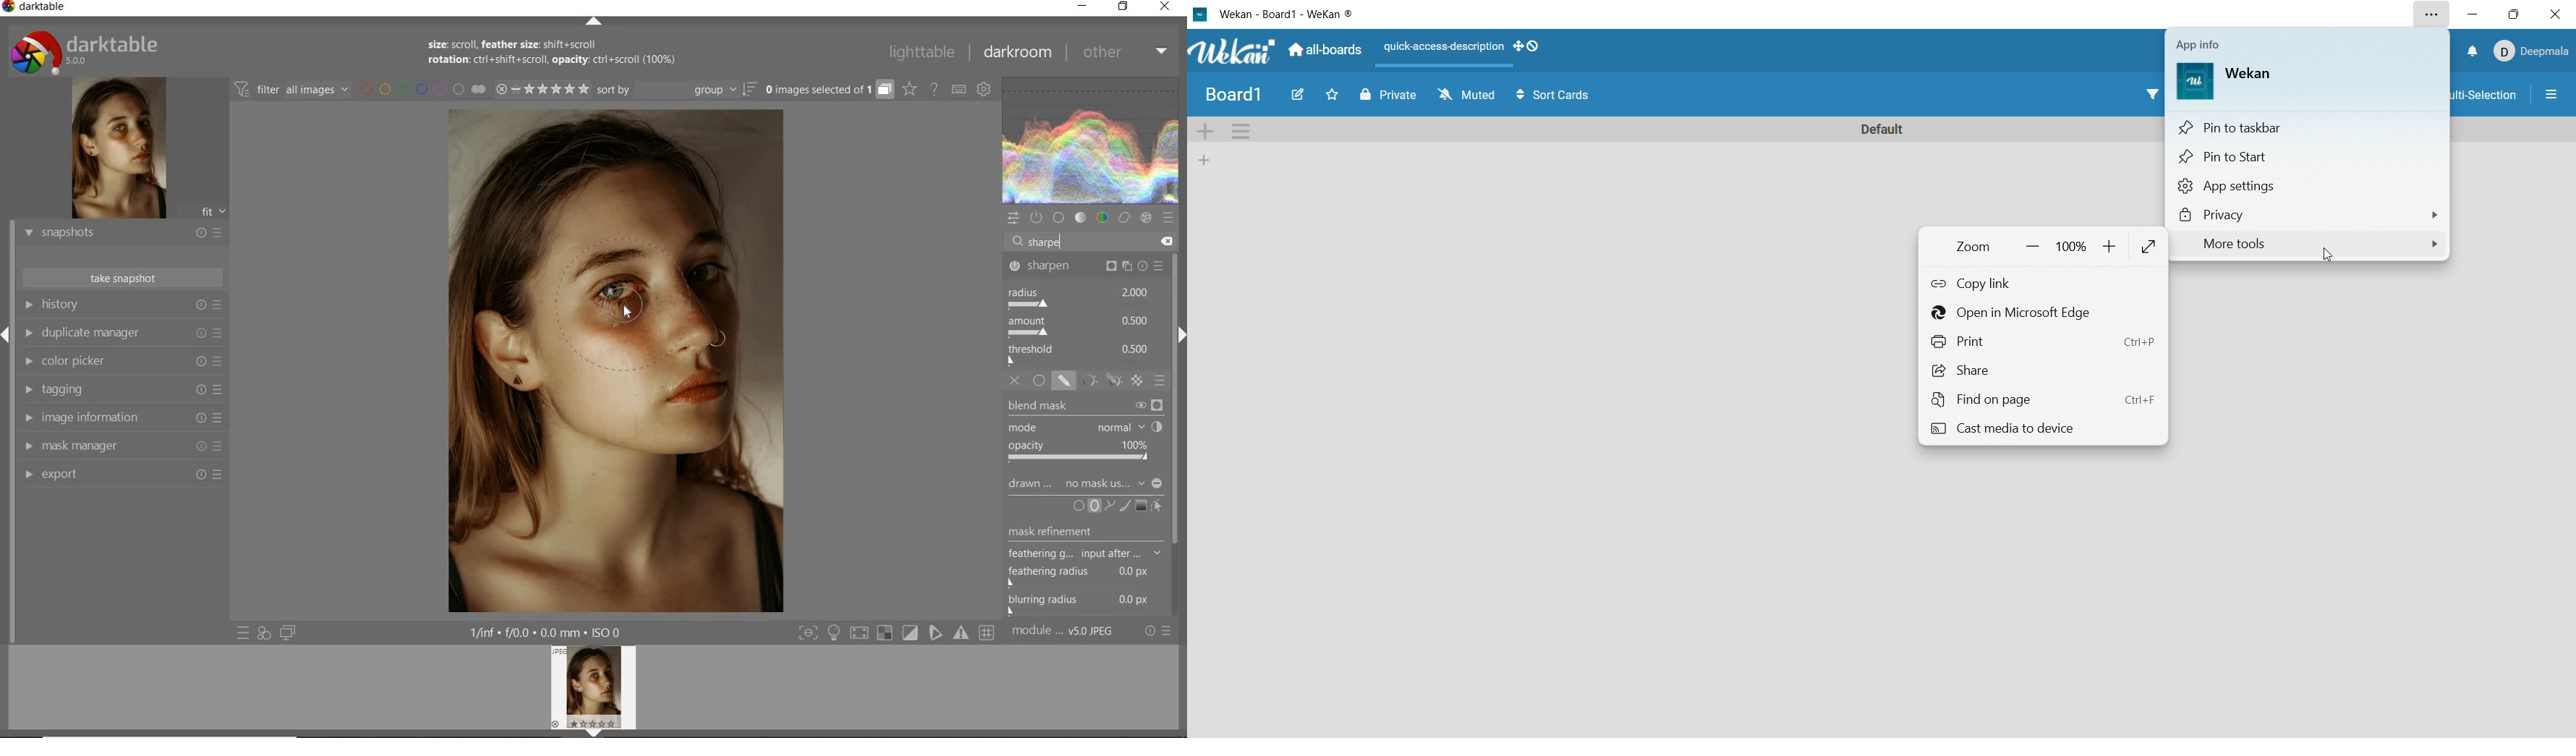  I want to click on title, so click(1233, 94).